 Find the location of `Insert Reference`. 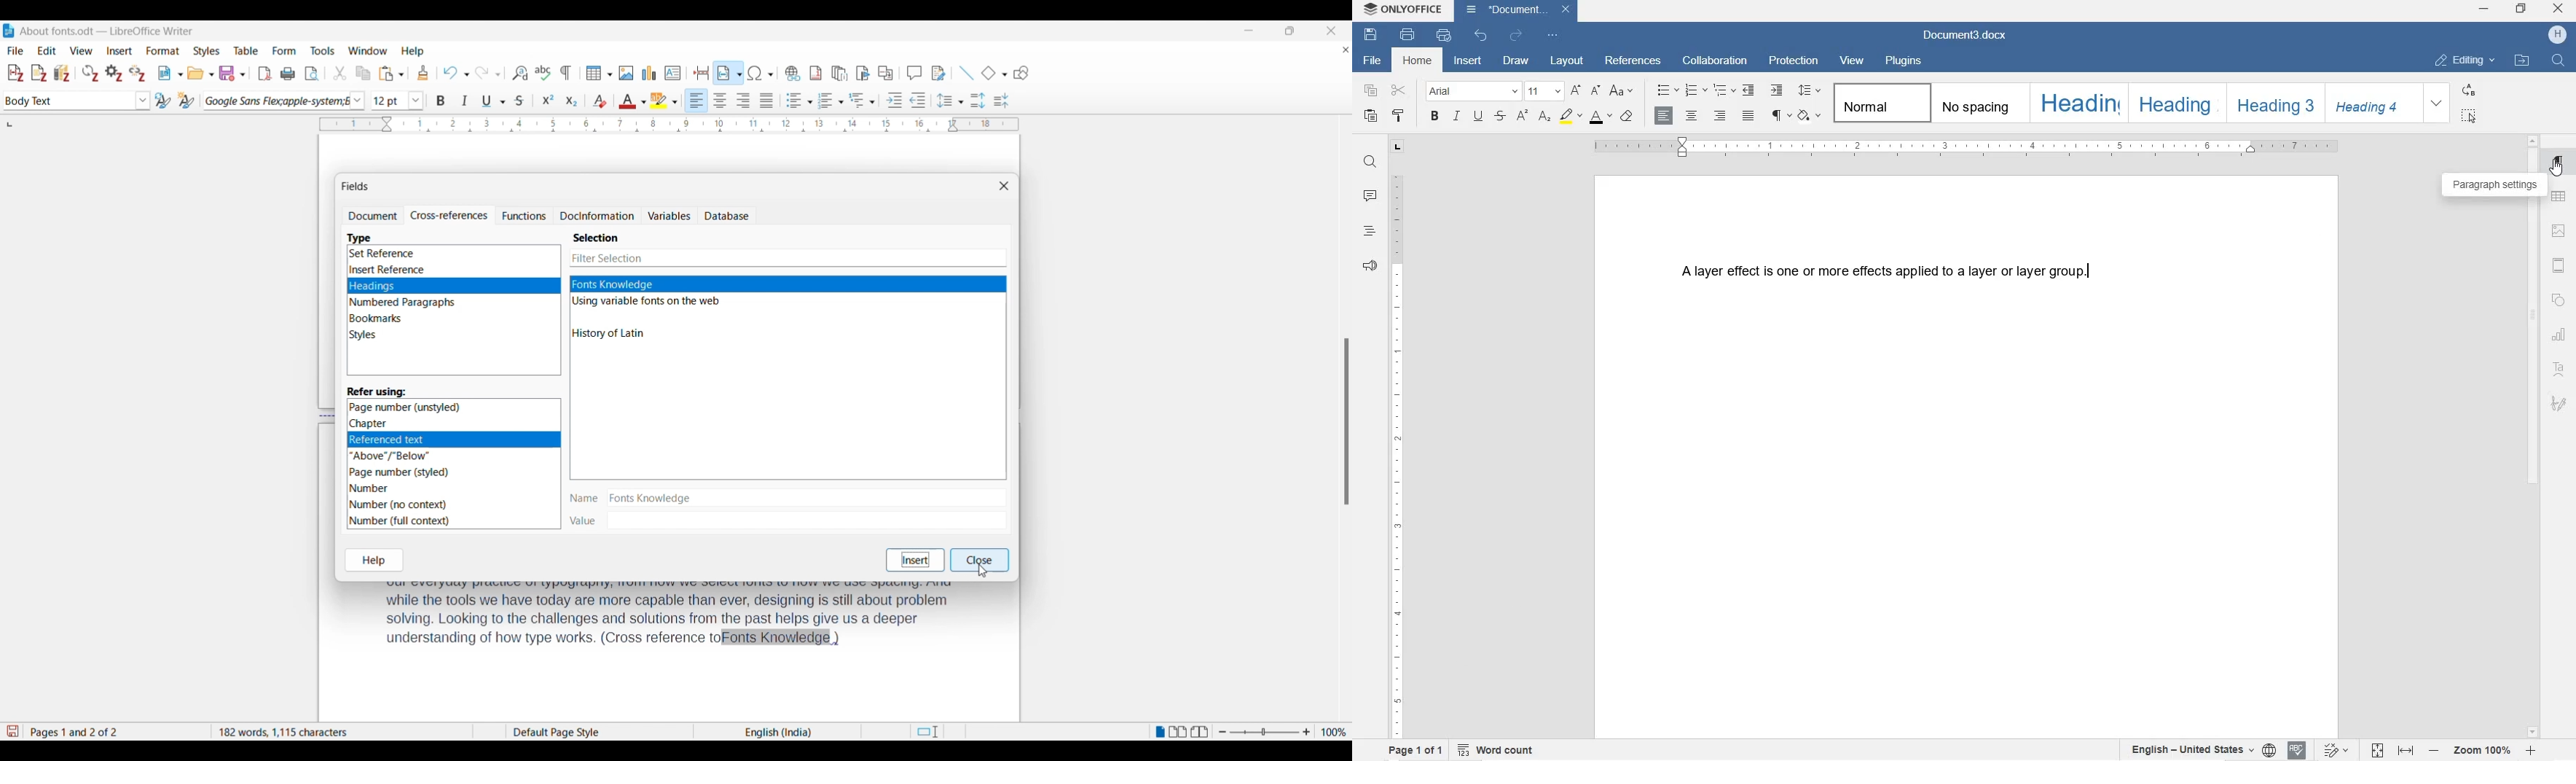

Insert Reference is located at coordinates (389, 270).